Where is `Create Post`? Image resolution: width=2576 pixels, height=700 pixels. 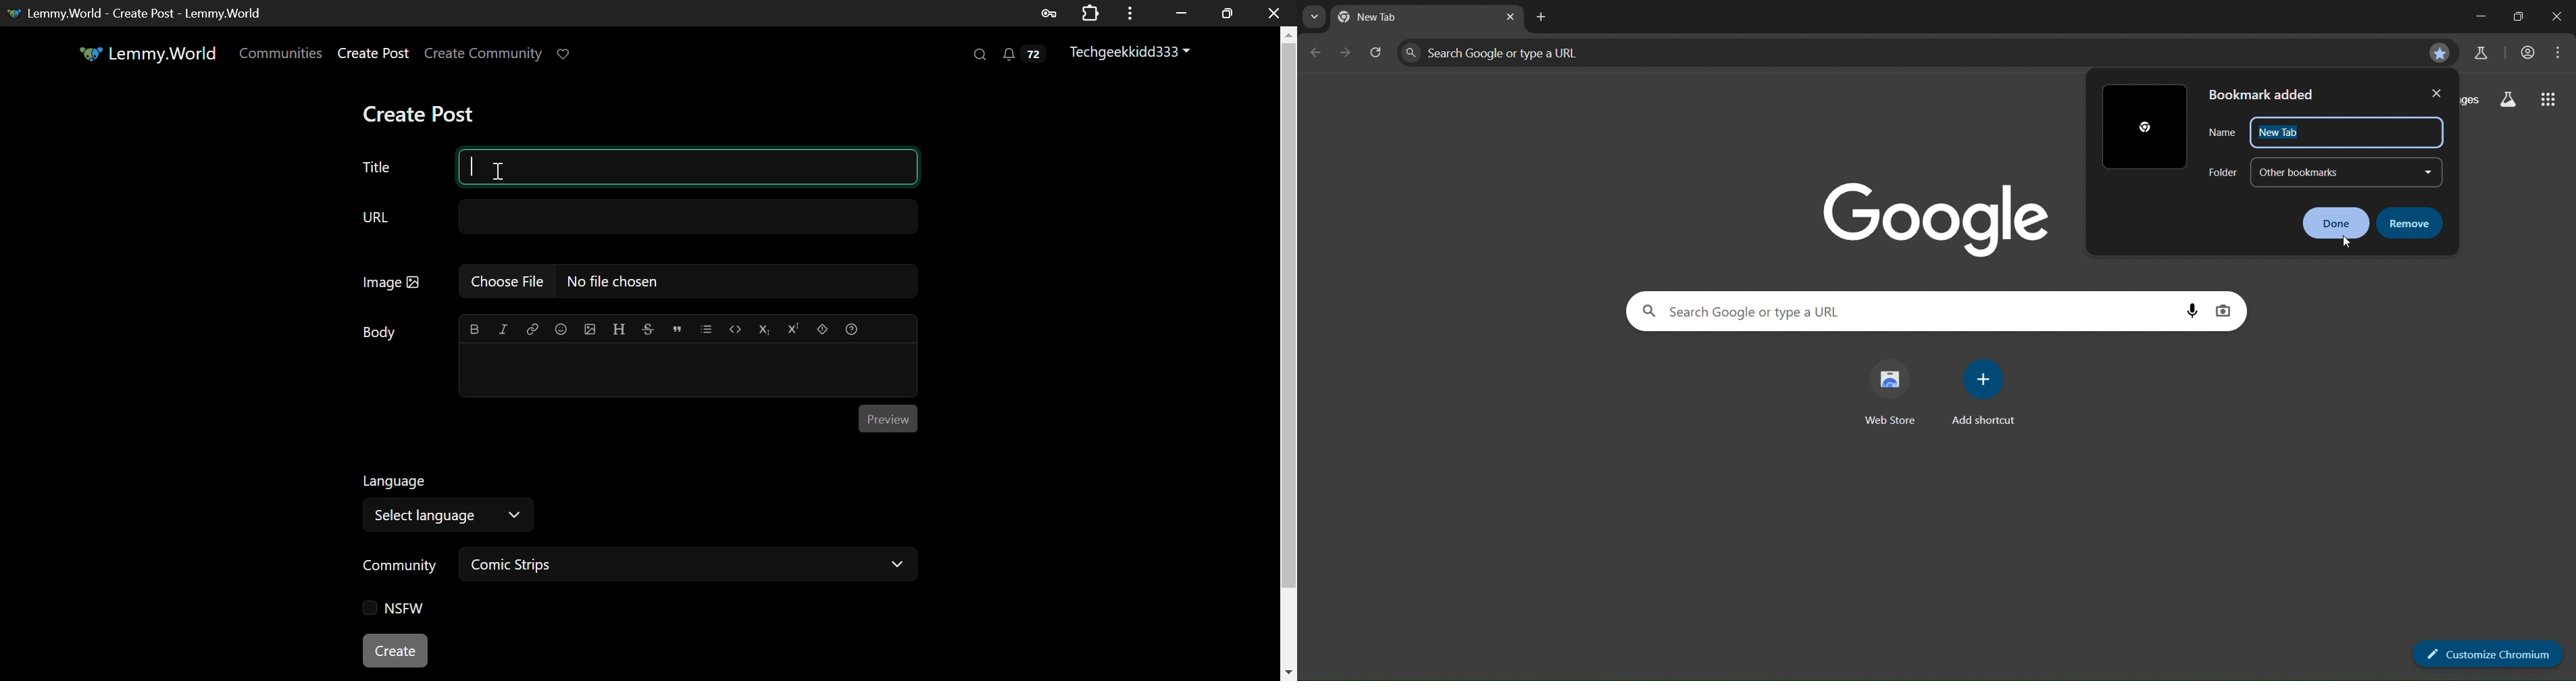
Create Post is located at coordinates (422, 114).